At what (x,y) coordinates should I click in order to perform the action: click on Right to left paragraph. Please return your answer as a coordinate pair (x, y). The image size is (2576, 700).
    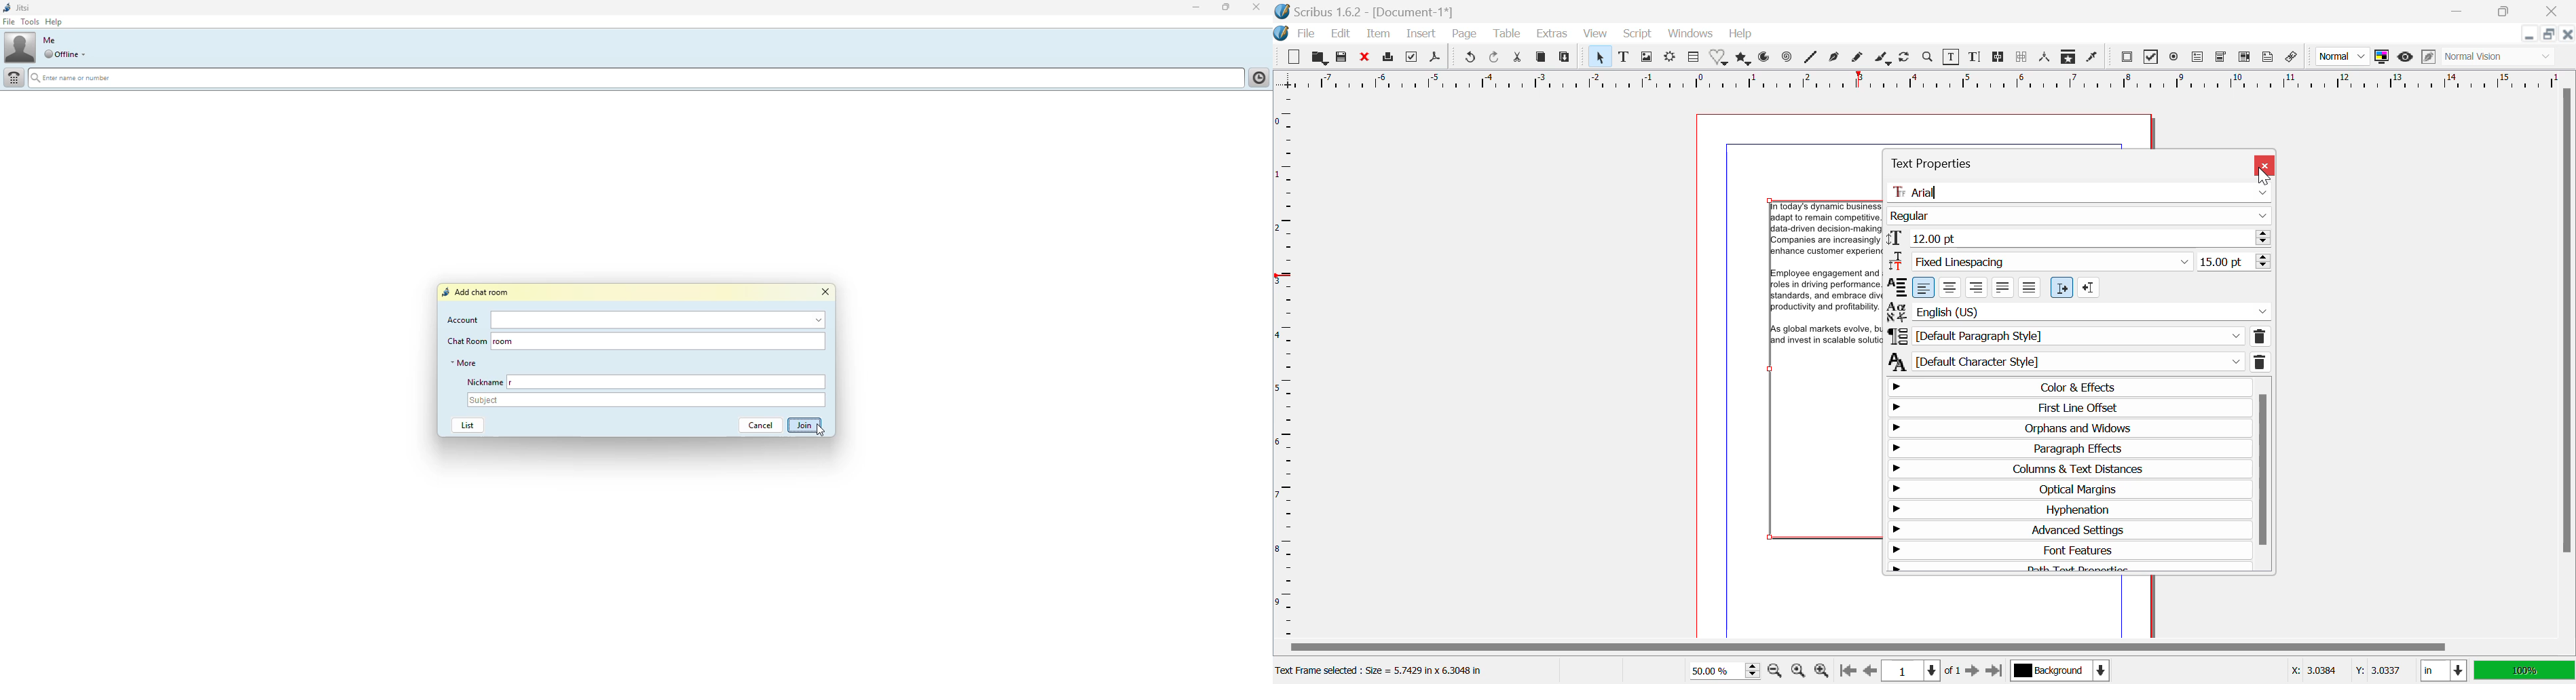
    Looking at the image, I should click on (2089, 287).